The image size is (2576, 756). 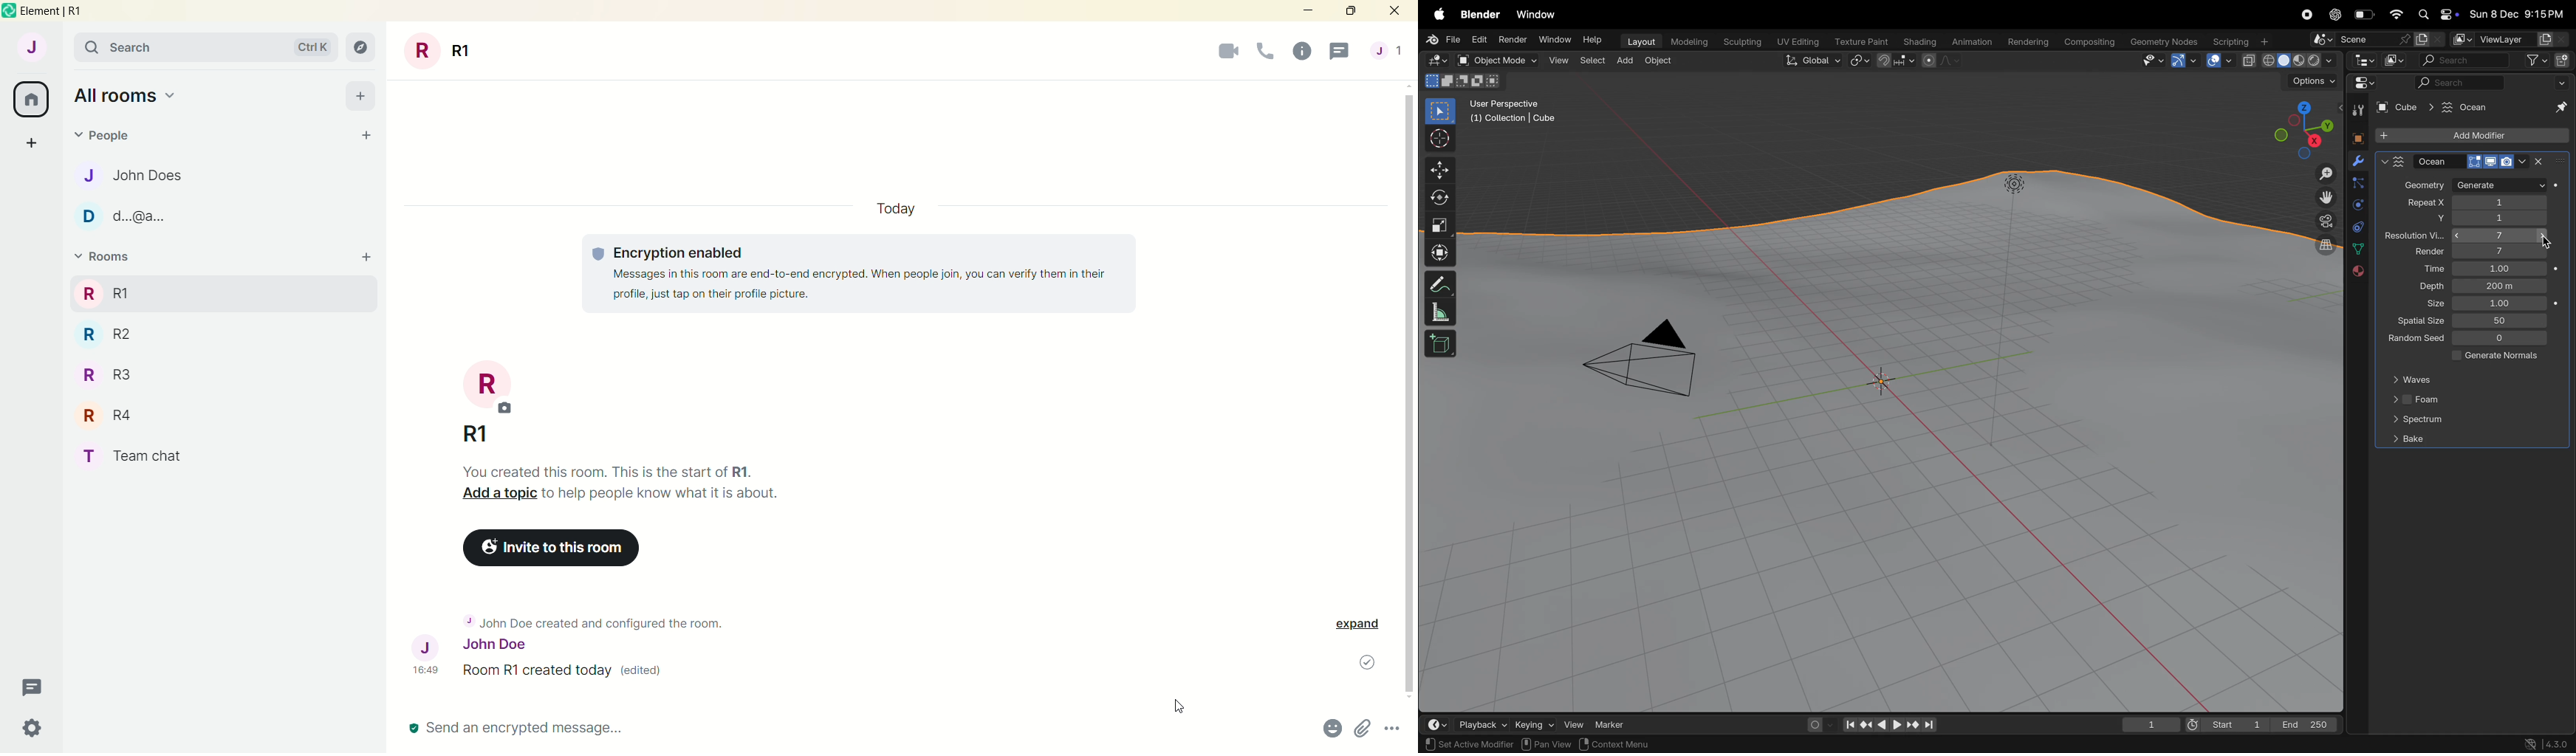 I want to click on y, so click(x=2425, y=220).